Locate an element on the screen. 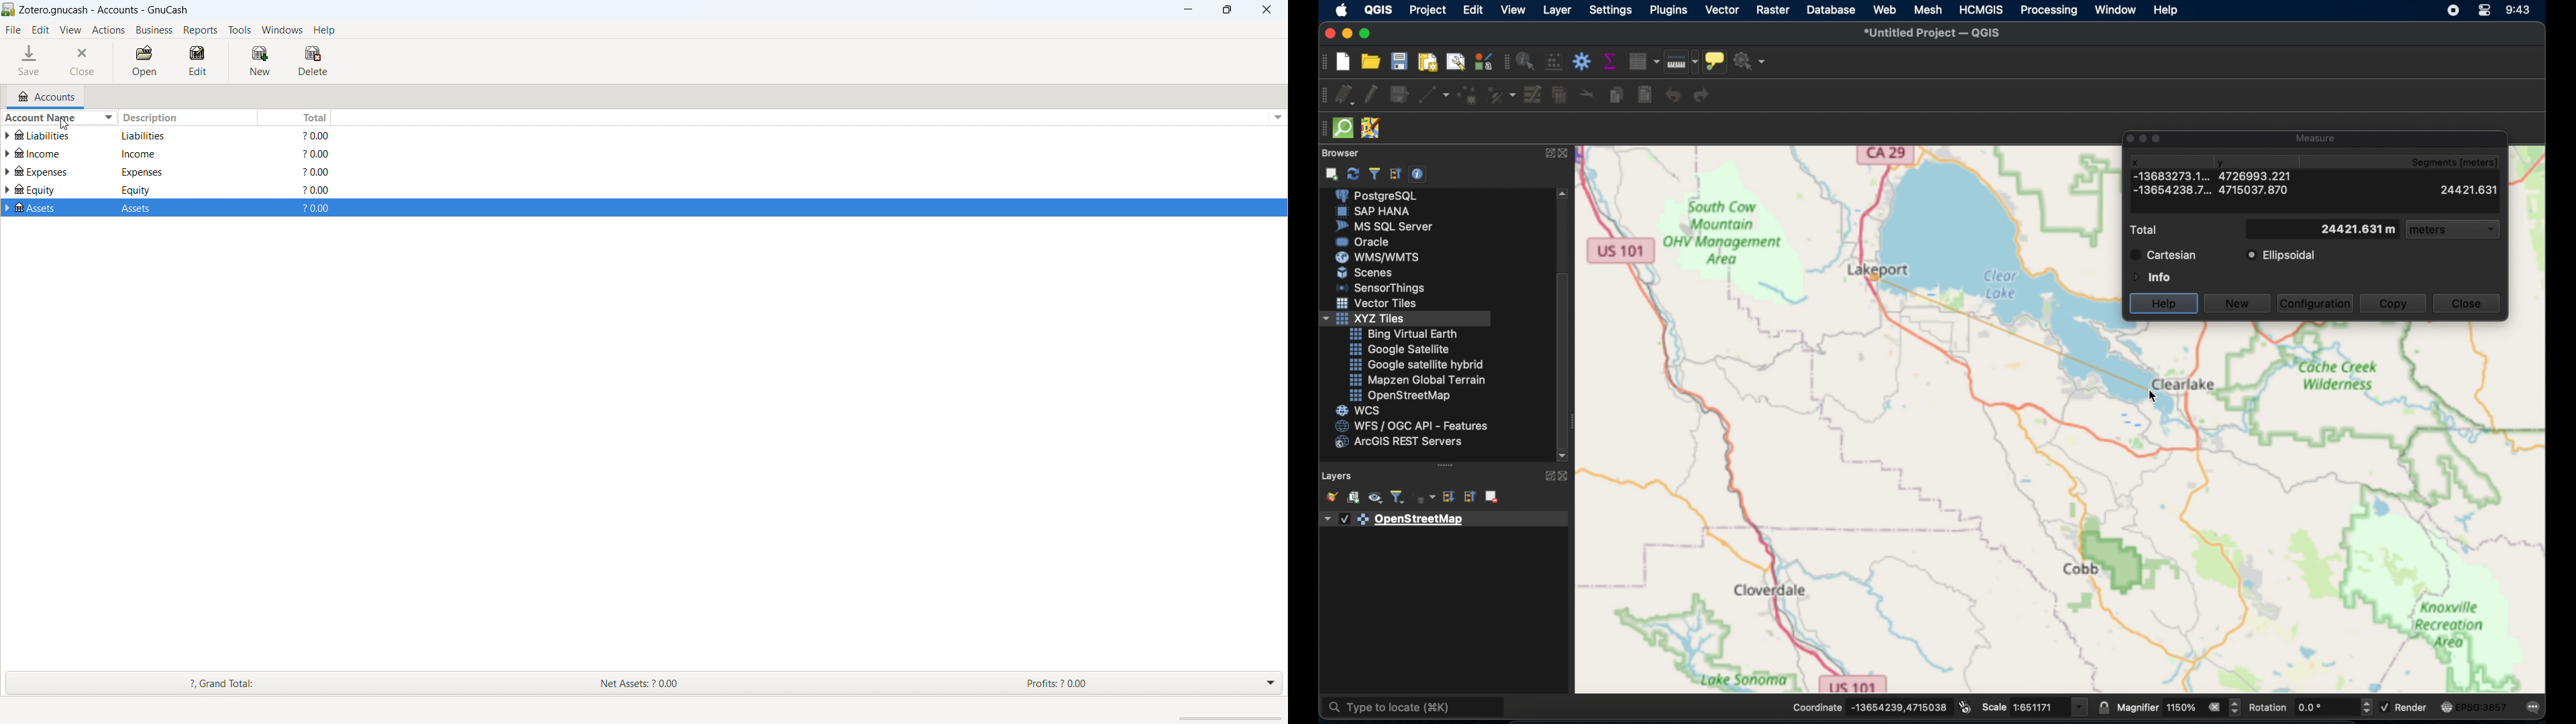 The height and width of the screenshot is (728, 2576). minimize is located at coordinates (1187, 9).